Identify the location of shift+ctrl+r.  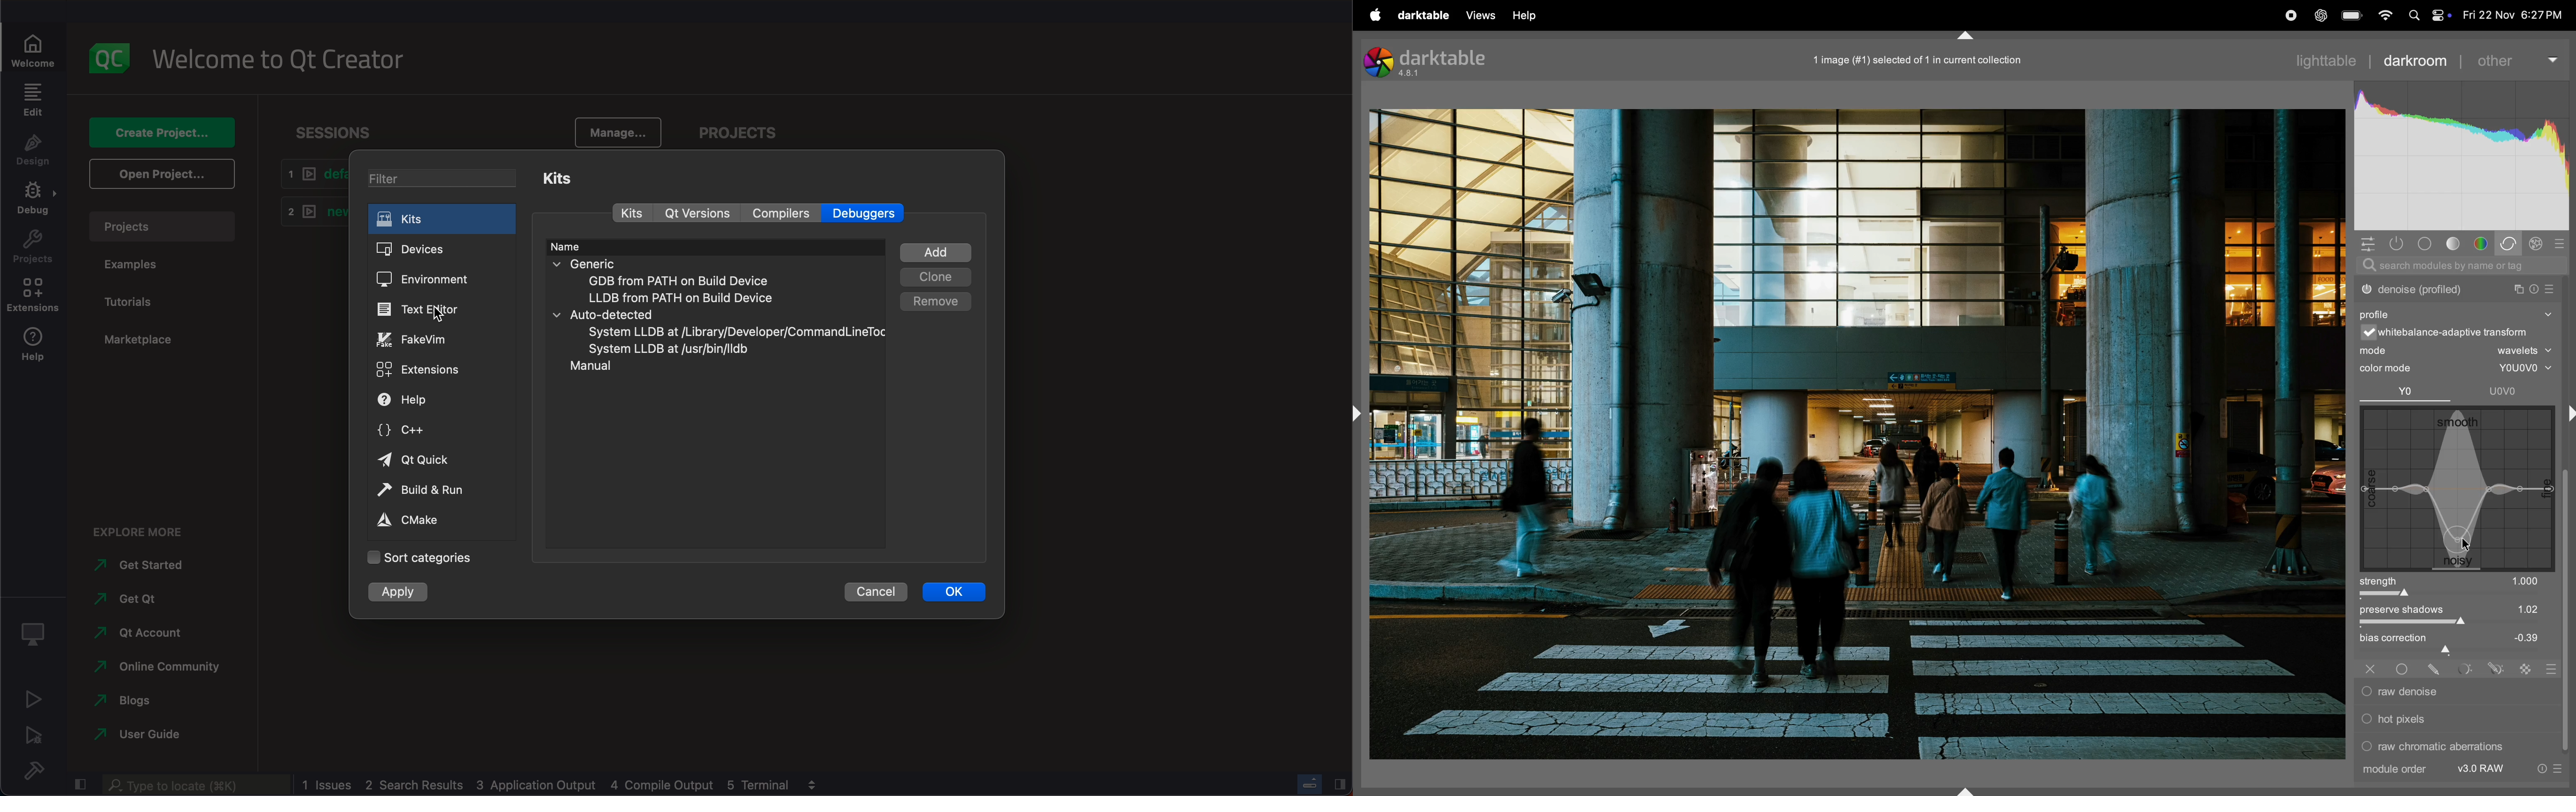
(2569, 413).